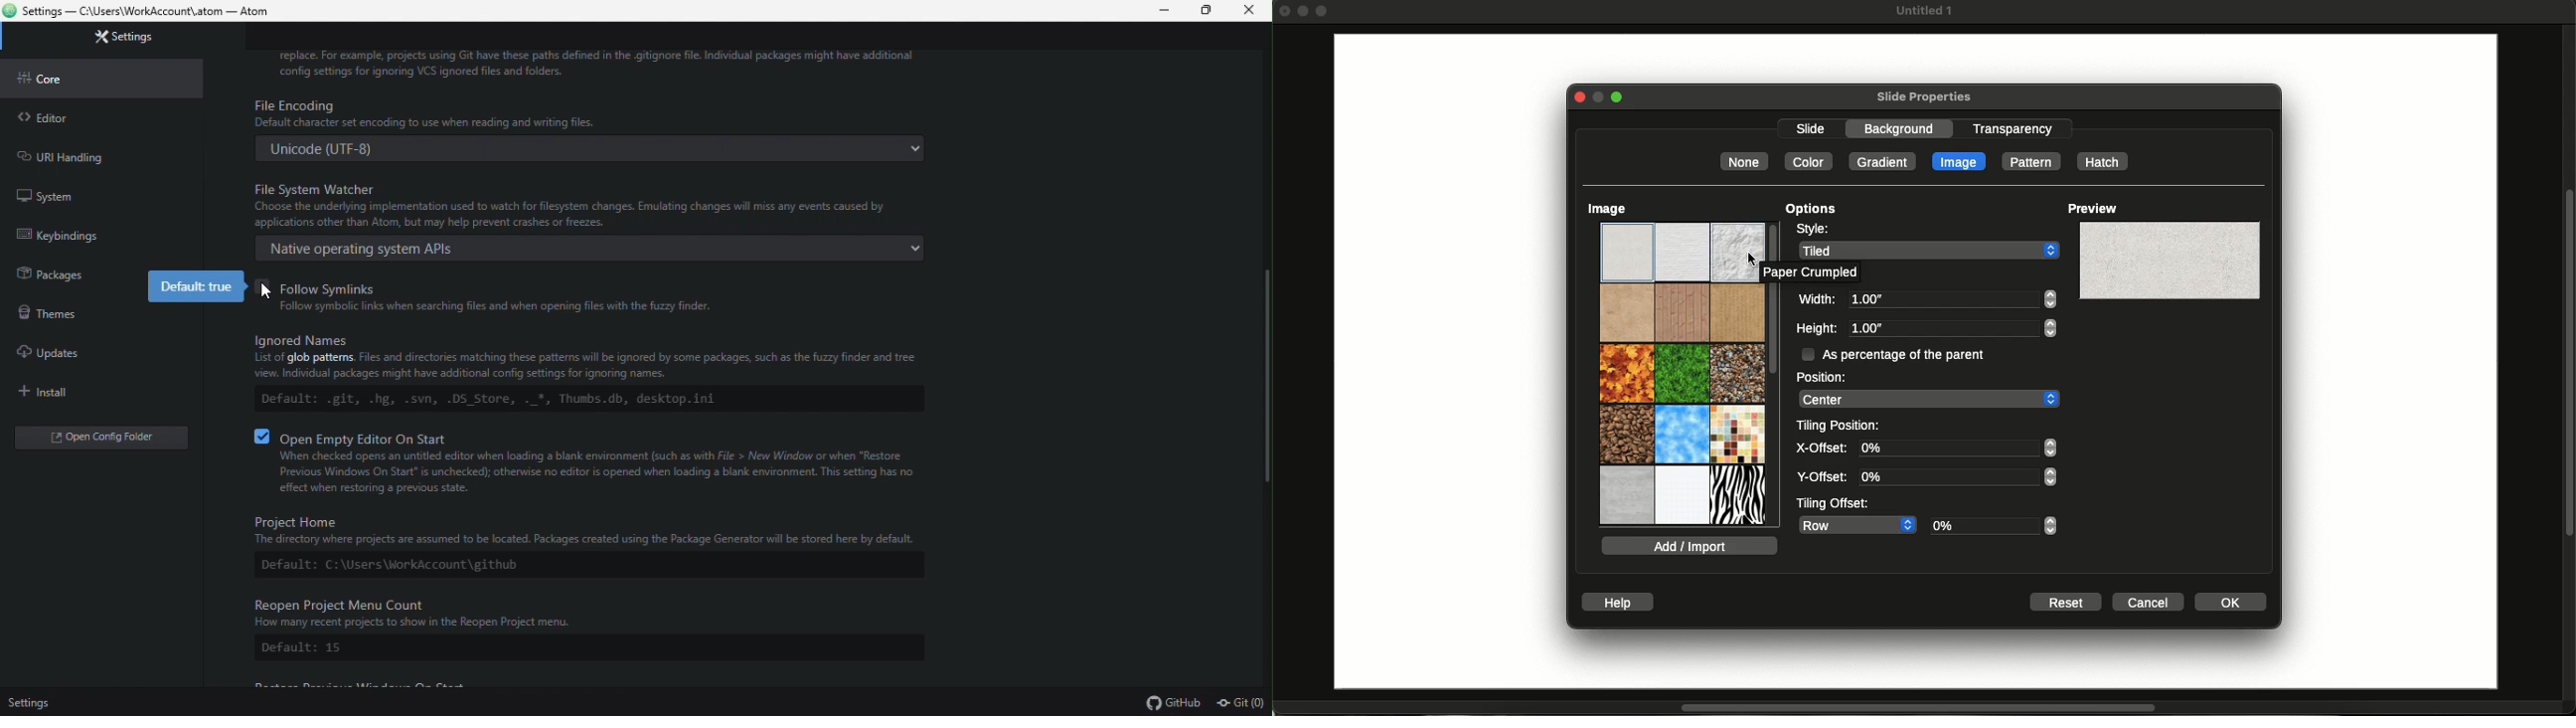  Describe the element at coordinates (1832, 502) in the screenshot. I see `Tiling offset:` at that location.